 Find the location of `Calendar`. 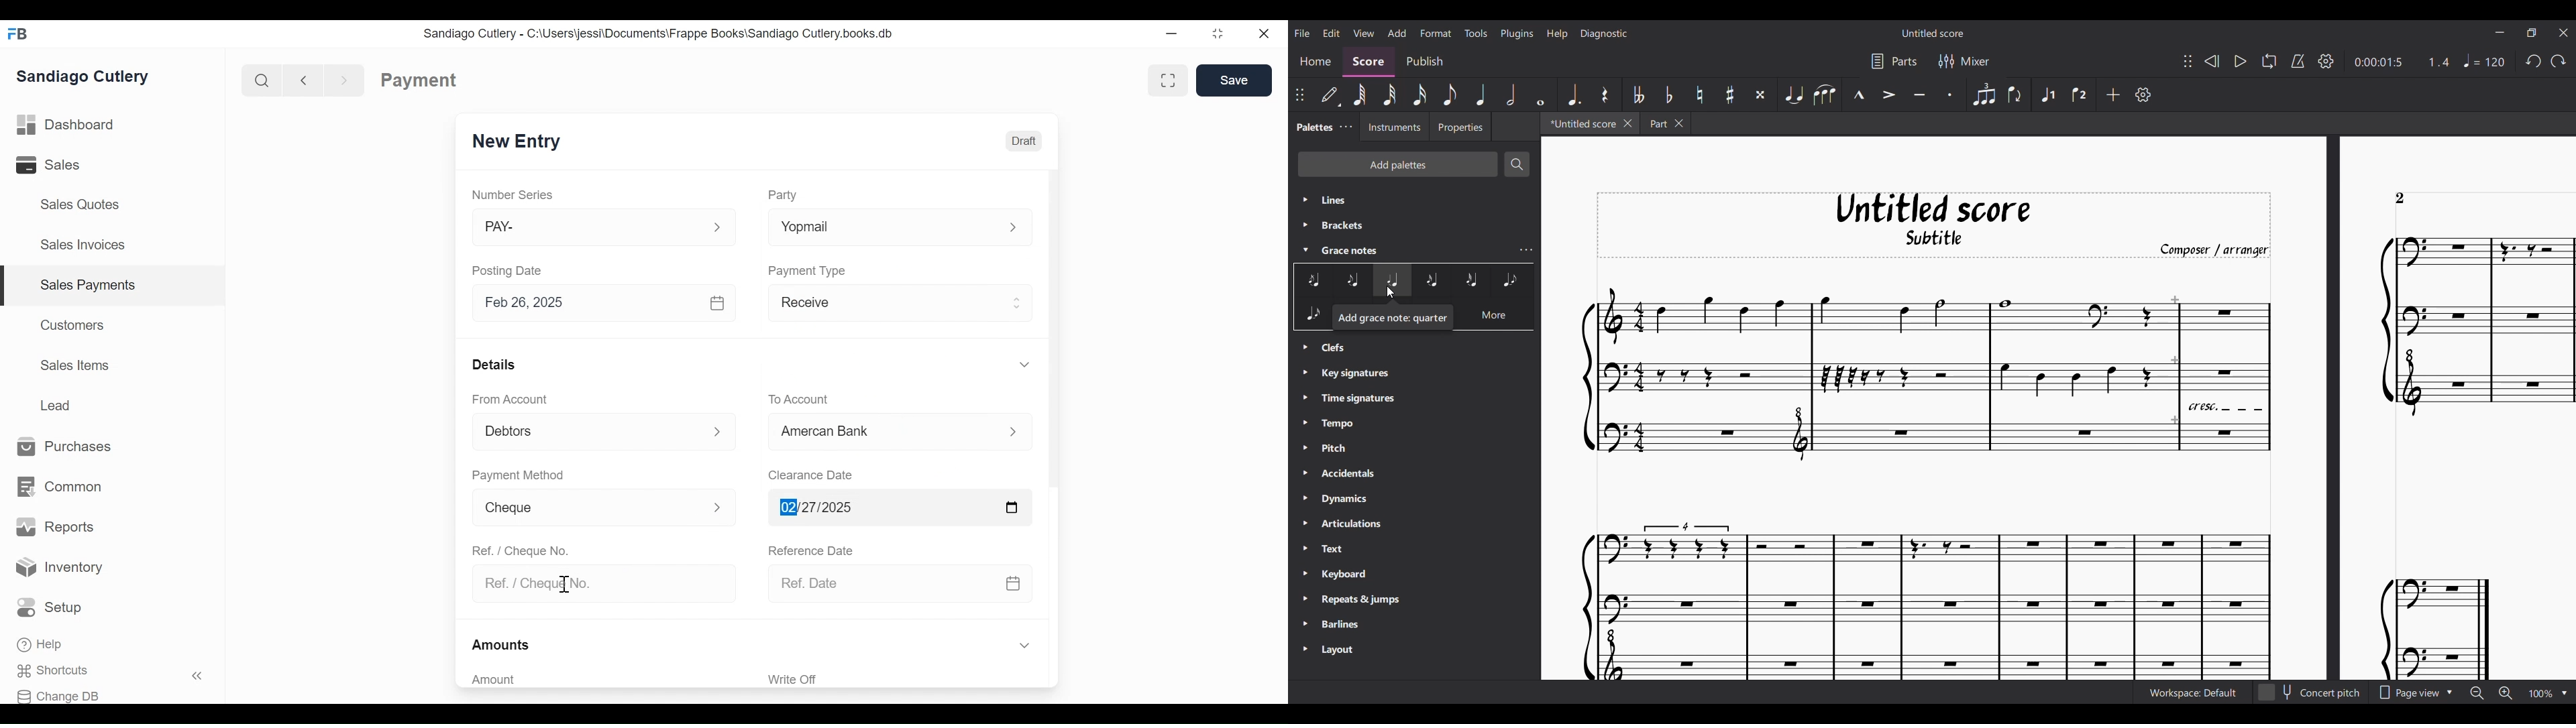

Calendar is located at coordinates (1016, 583).